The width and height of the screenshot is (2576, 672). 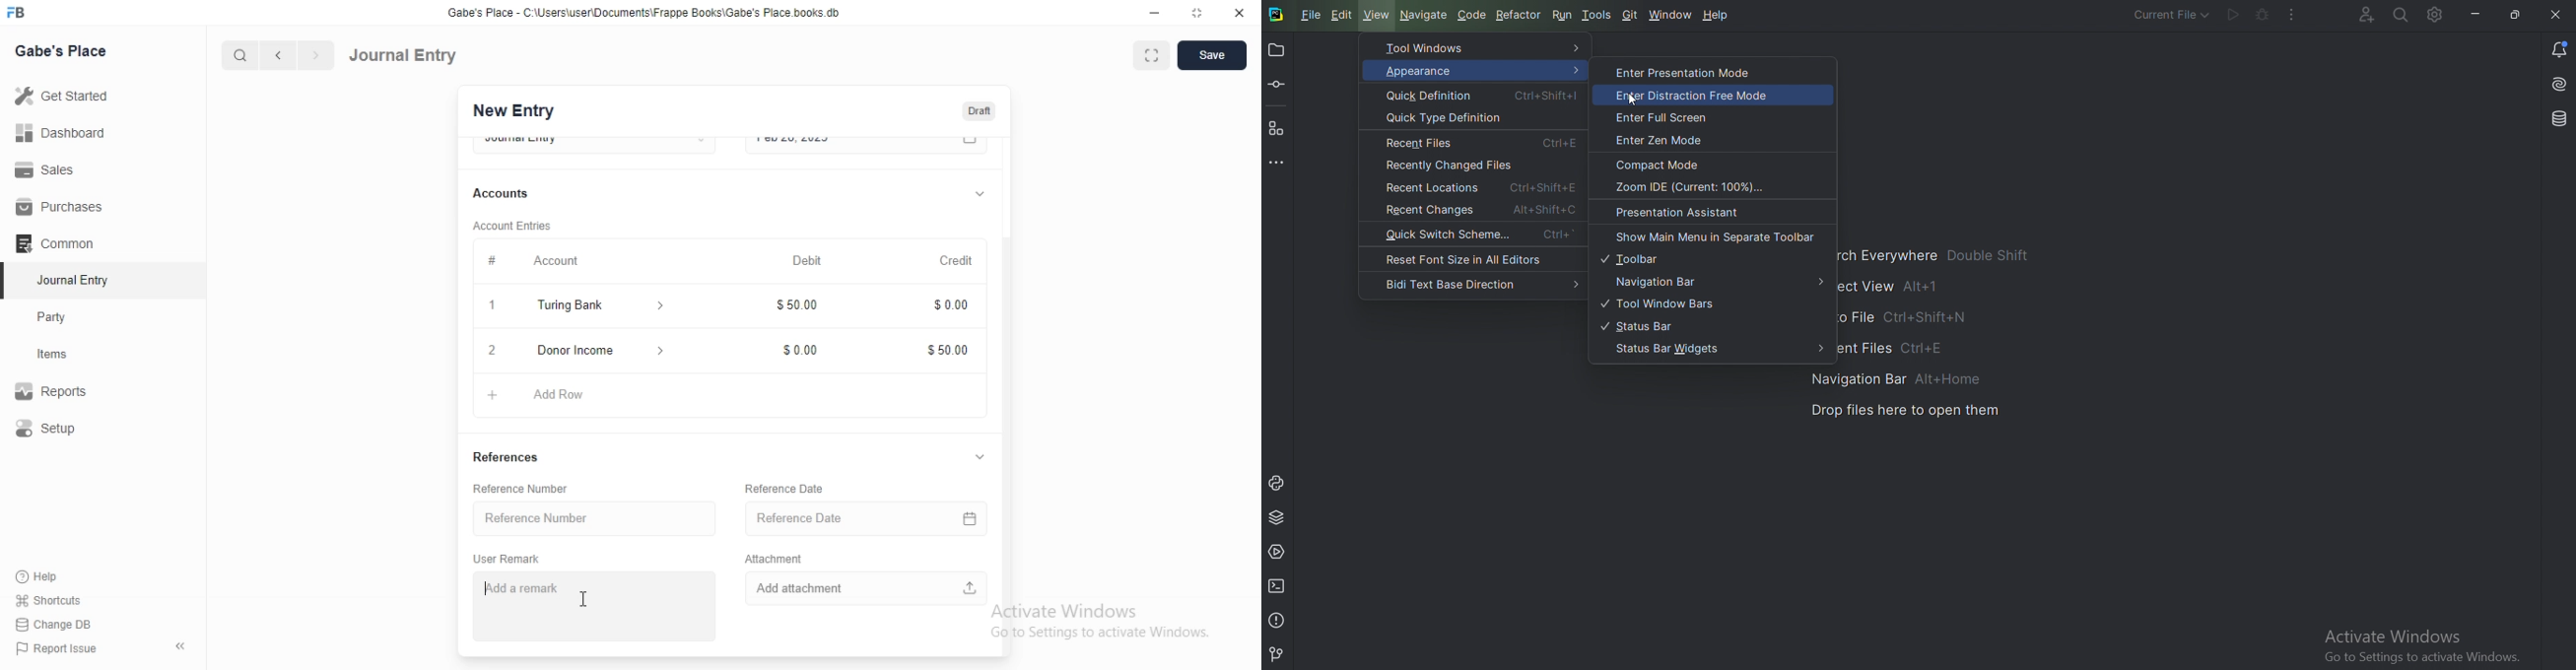 What do you see at coordinates (980, 458) in the screenshot?
I see `collapse` at bounding box center [980, 458].